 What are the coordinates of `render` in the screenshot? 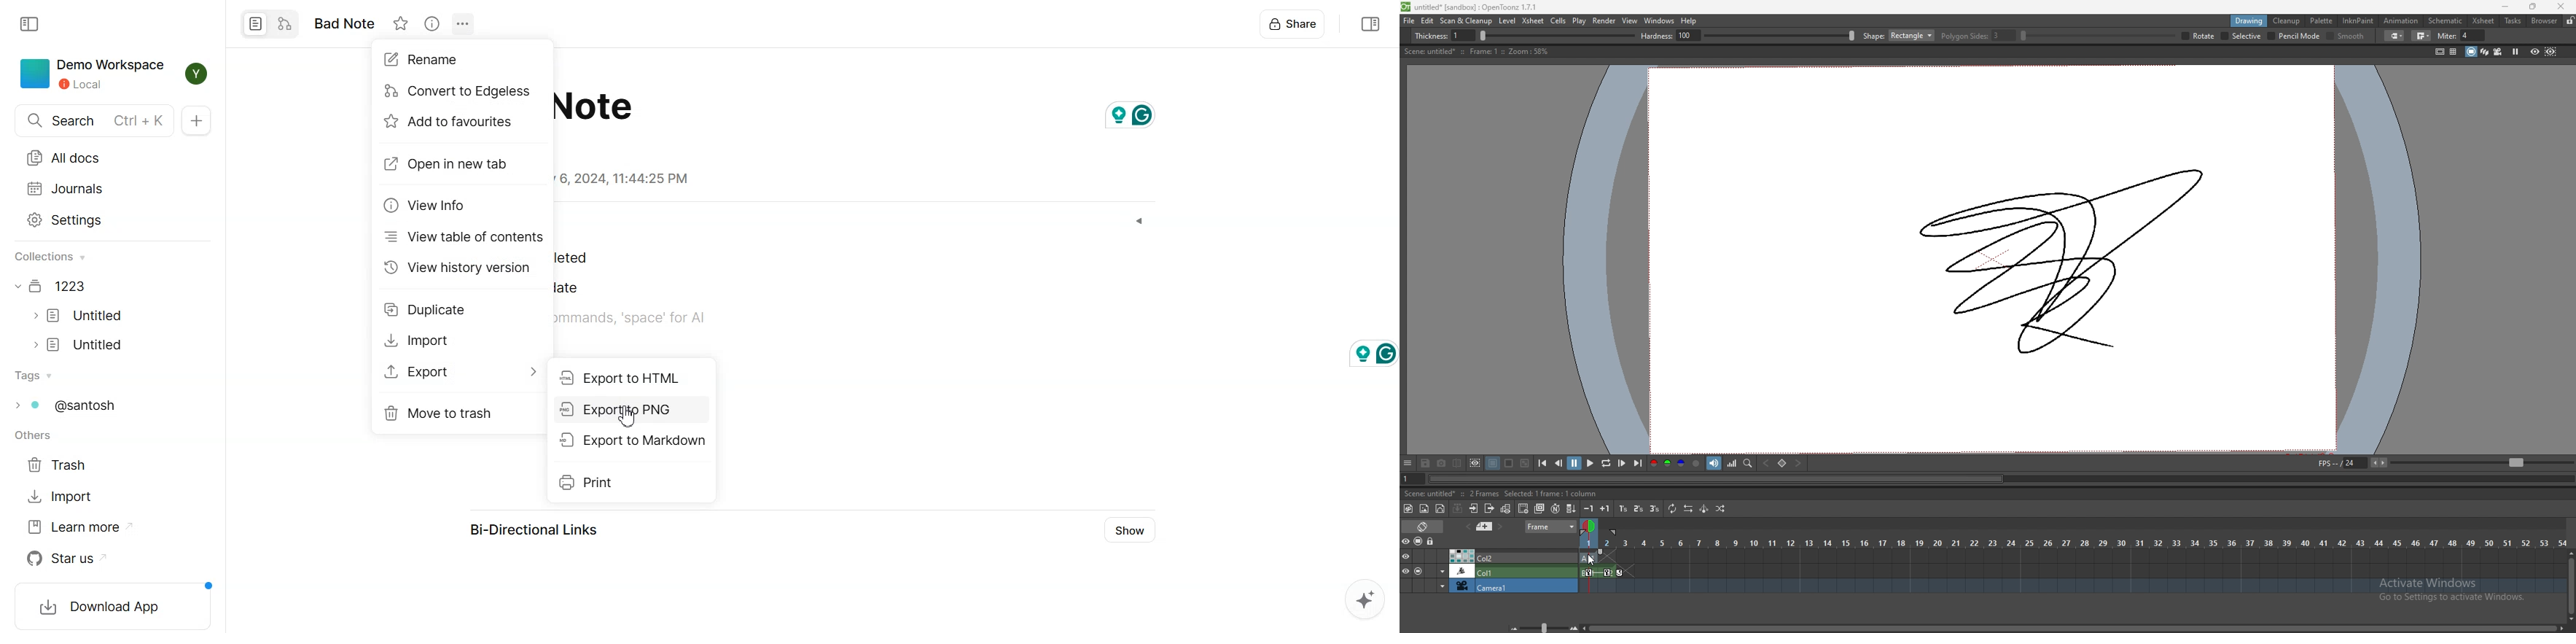 It's located at (1605, 21).